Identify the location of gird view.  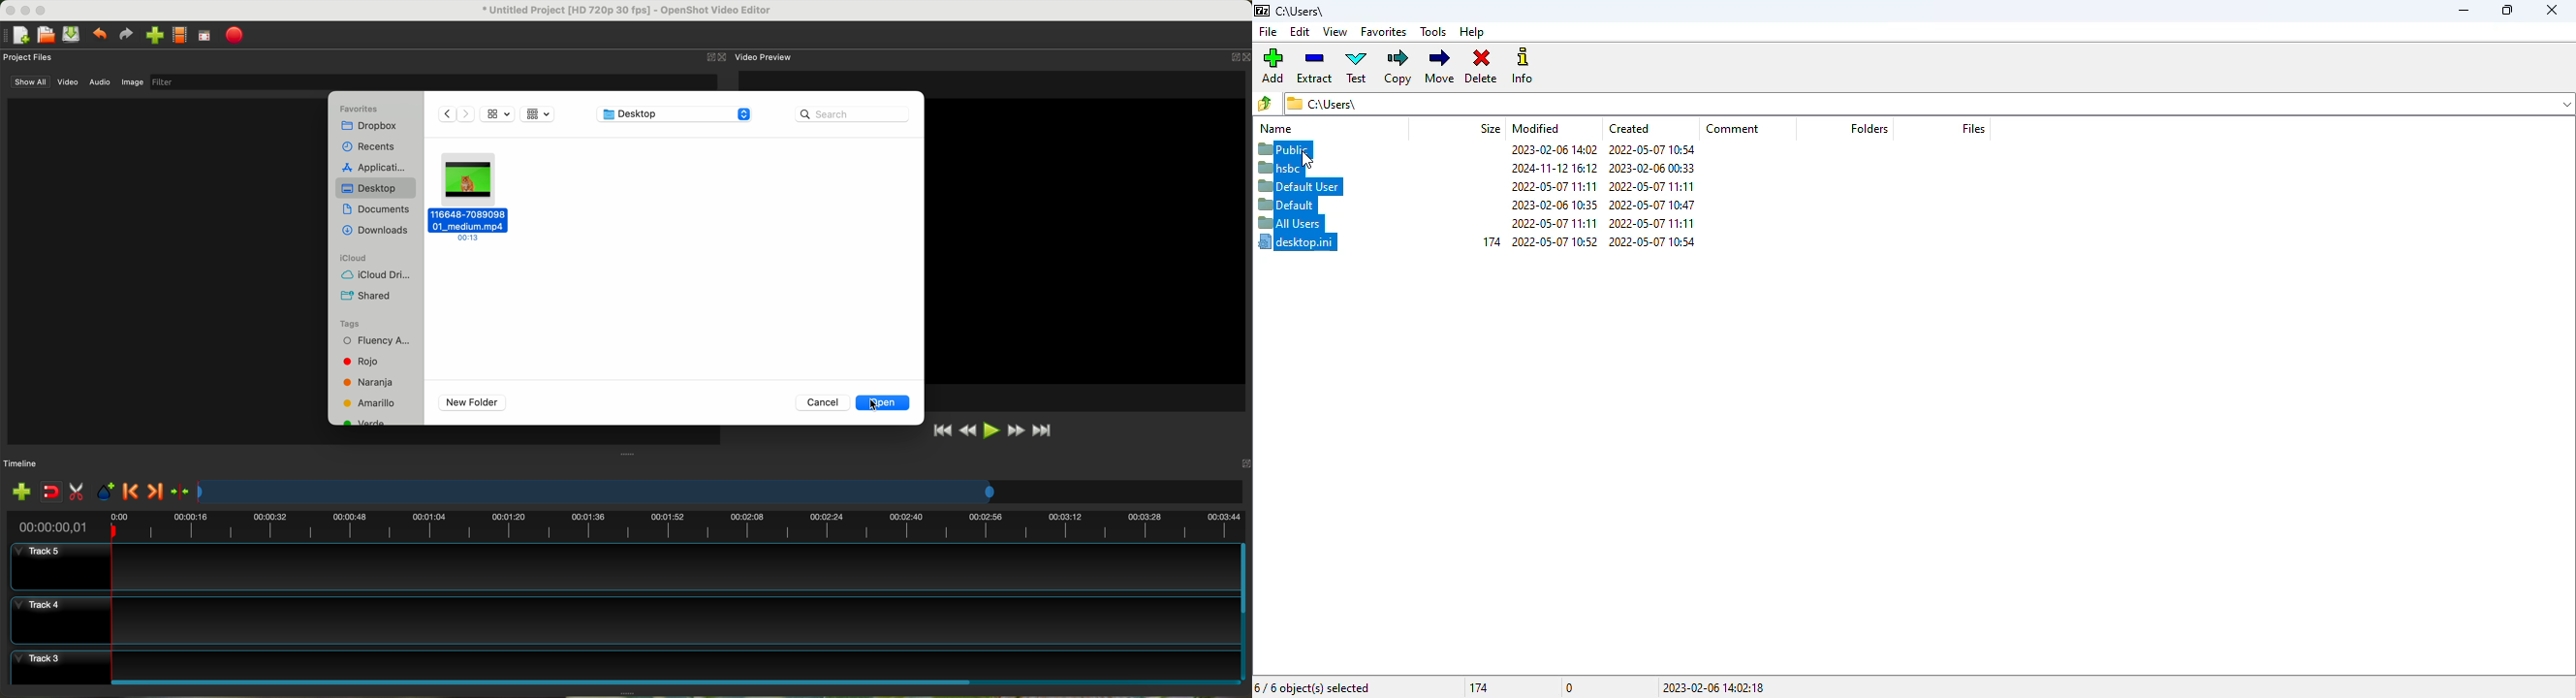
(498, 113).